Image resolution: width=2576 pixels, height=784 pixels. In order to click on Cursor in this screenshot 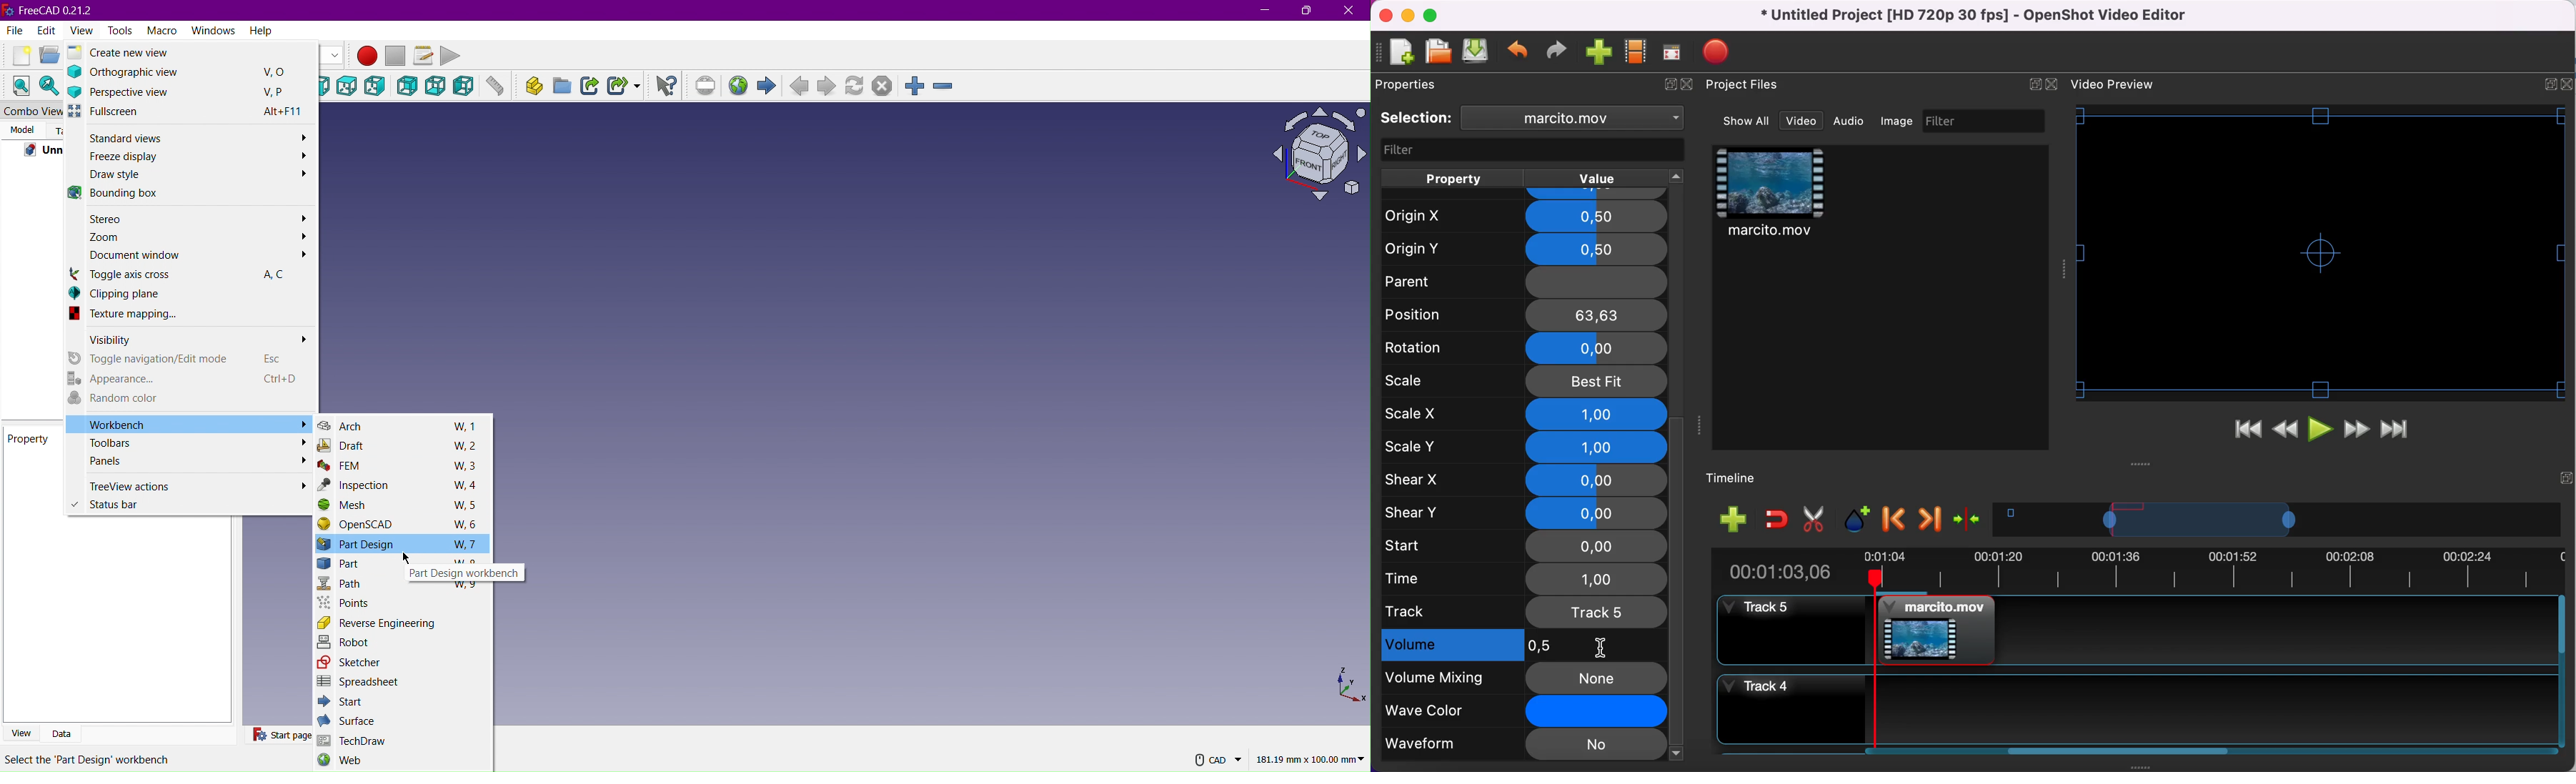, I will do `click(402, 556)`.